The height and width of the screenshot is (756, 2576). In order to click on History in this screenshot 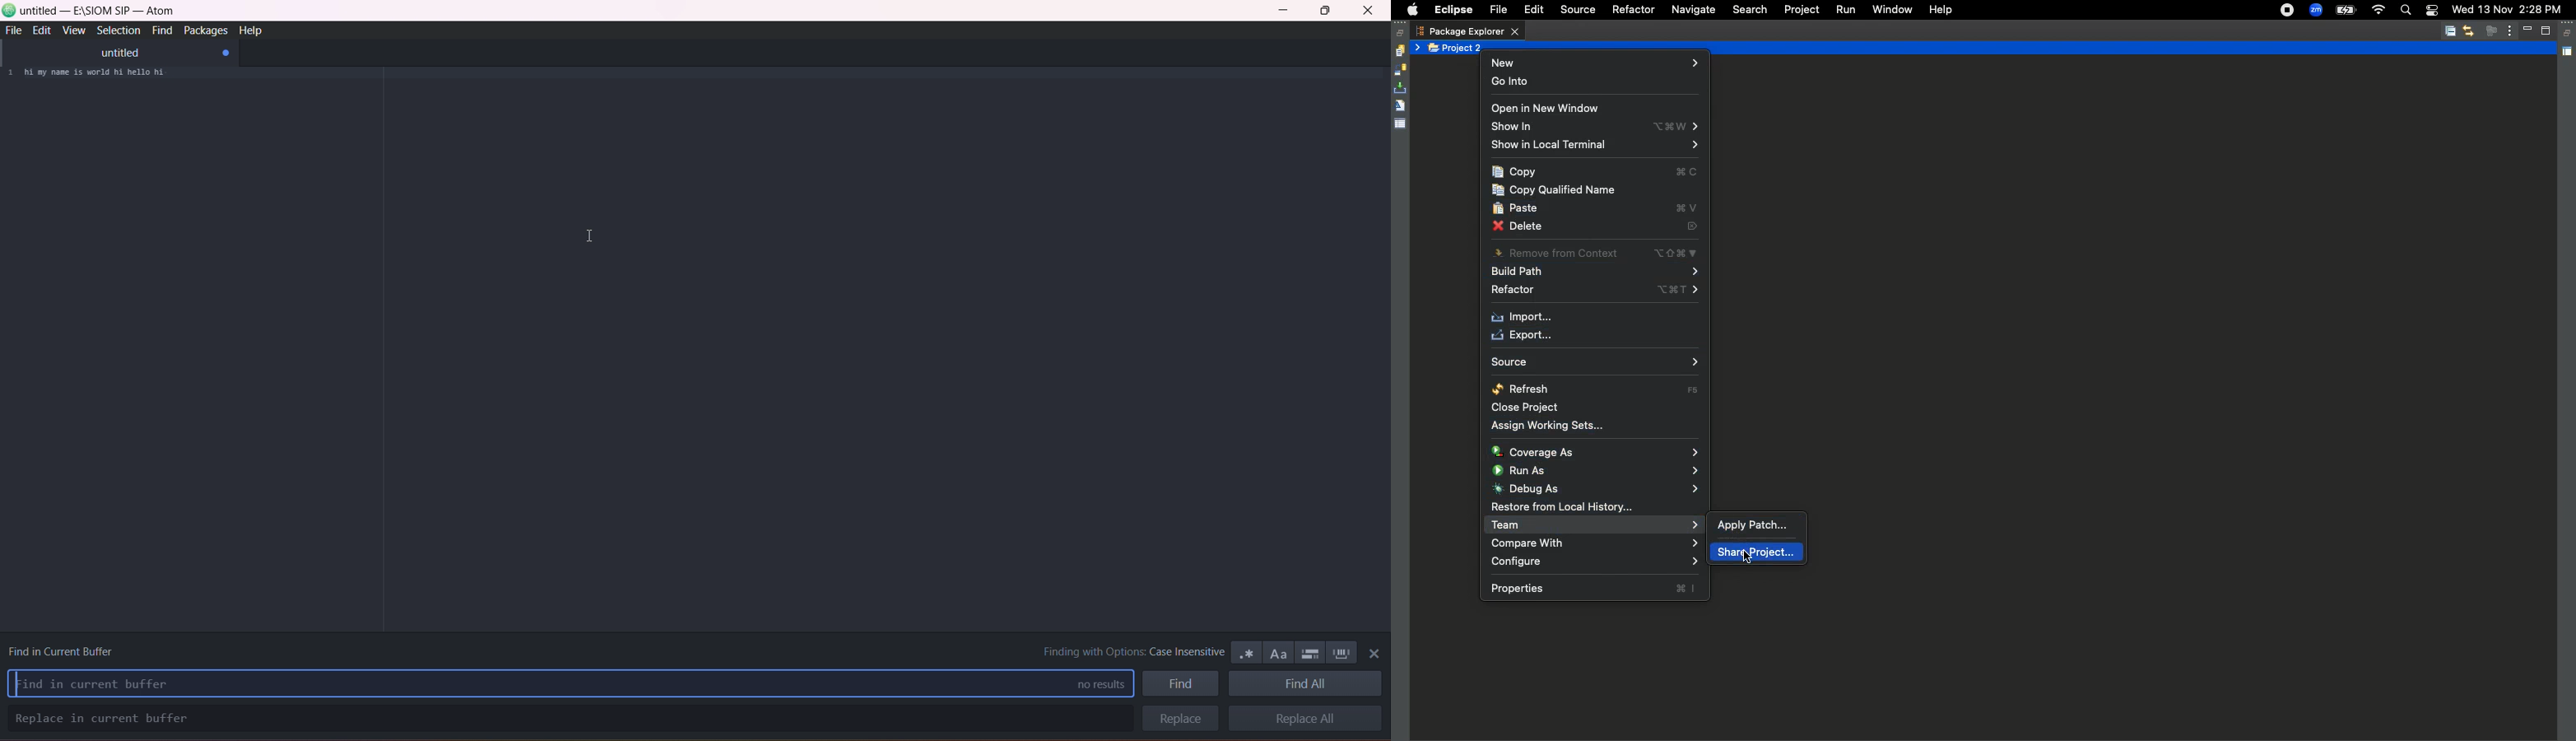, I will do `click(1399, 51)`.